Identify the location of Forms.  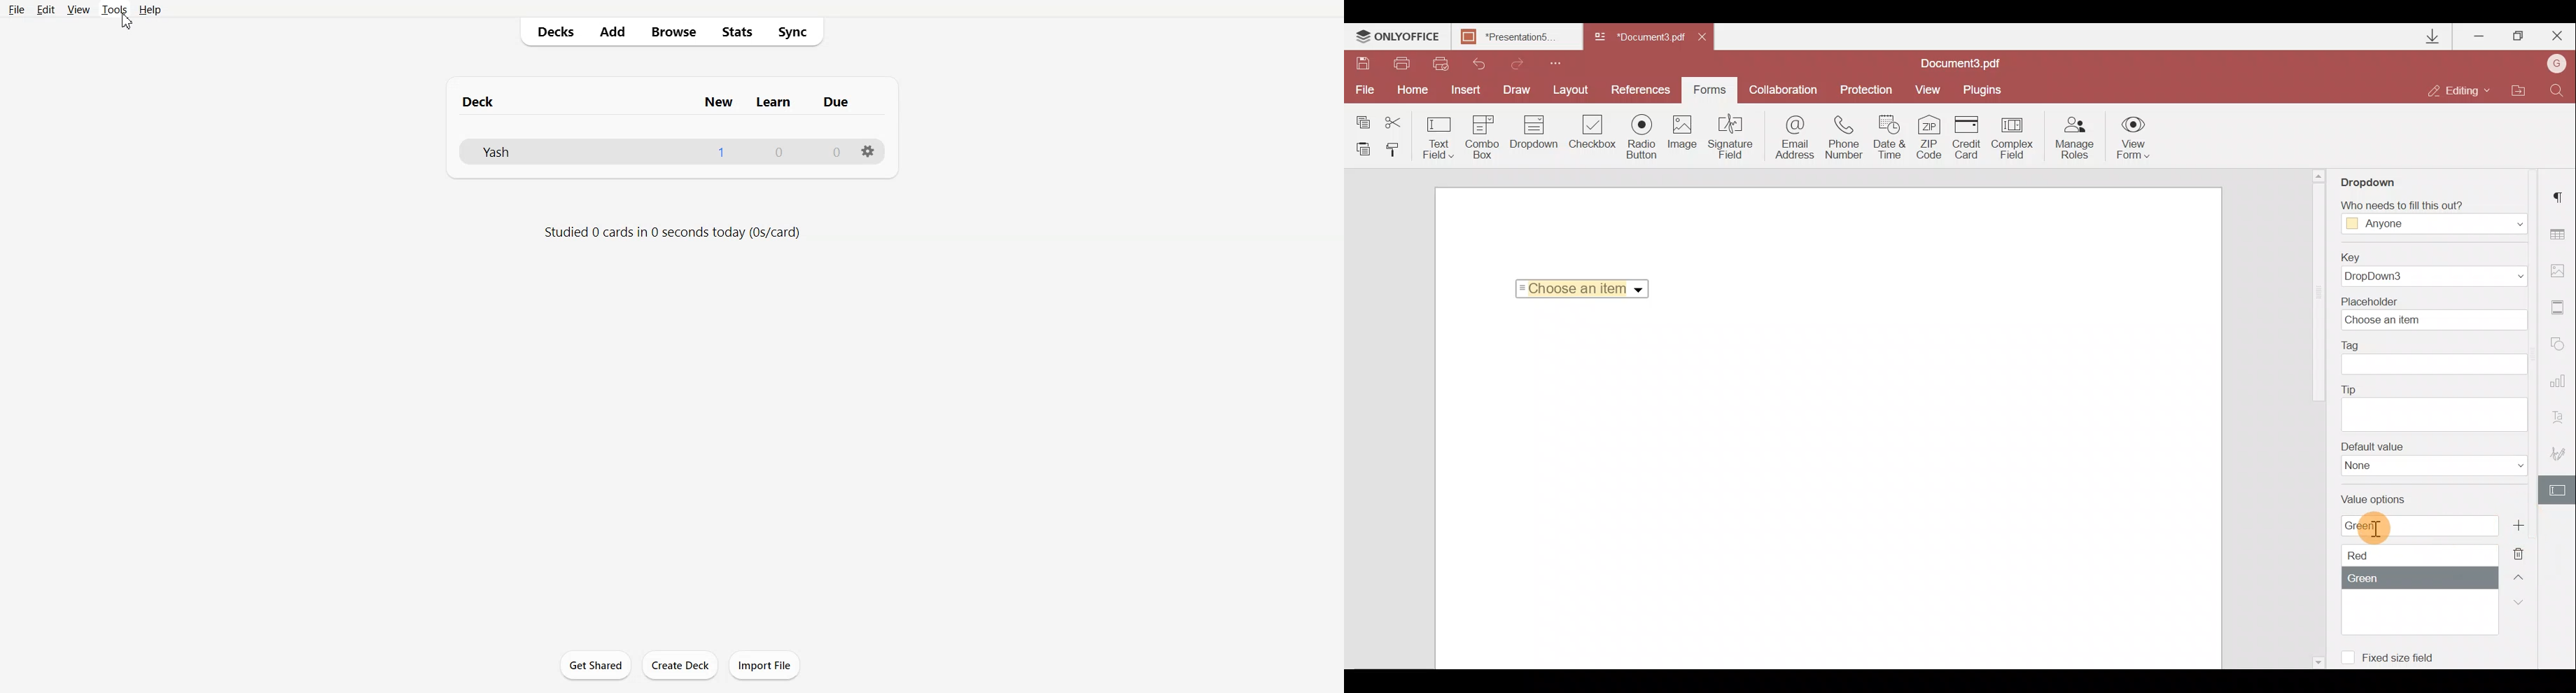
(1710, 90).